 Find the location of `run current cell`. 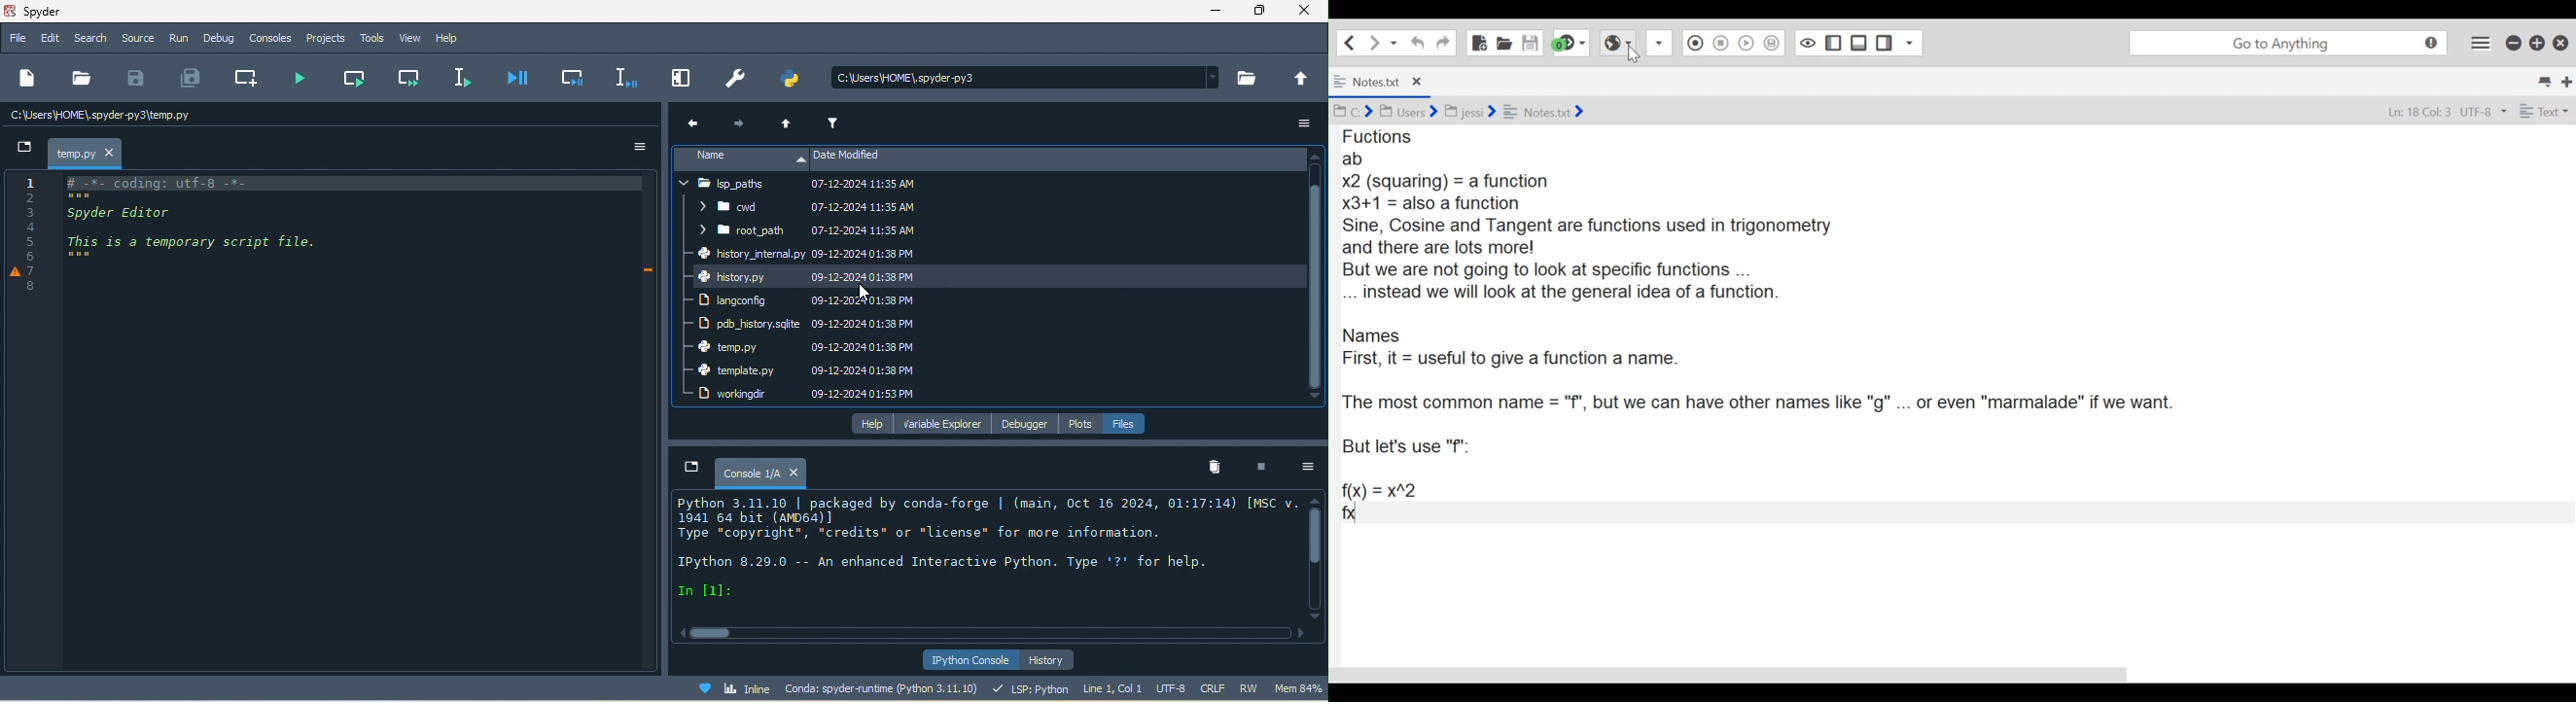

run current cell is located at coordinates (353, 77).